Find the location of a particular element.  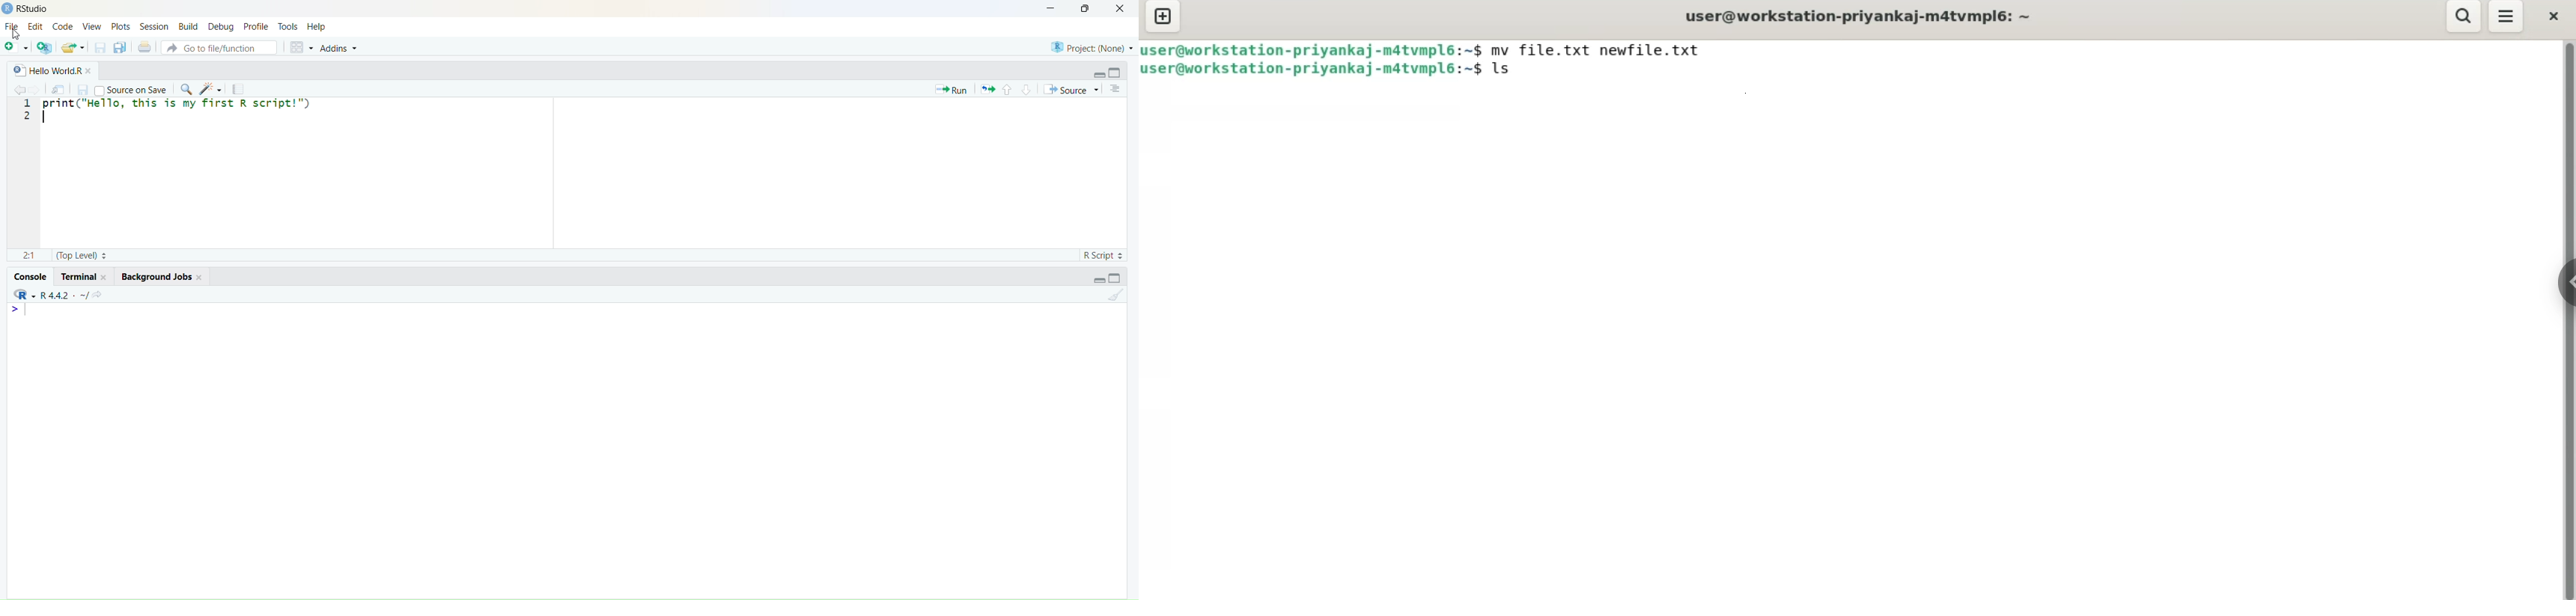

R document is located at coordinates (20, 71).